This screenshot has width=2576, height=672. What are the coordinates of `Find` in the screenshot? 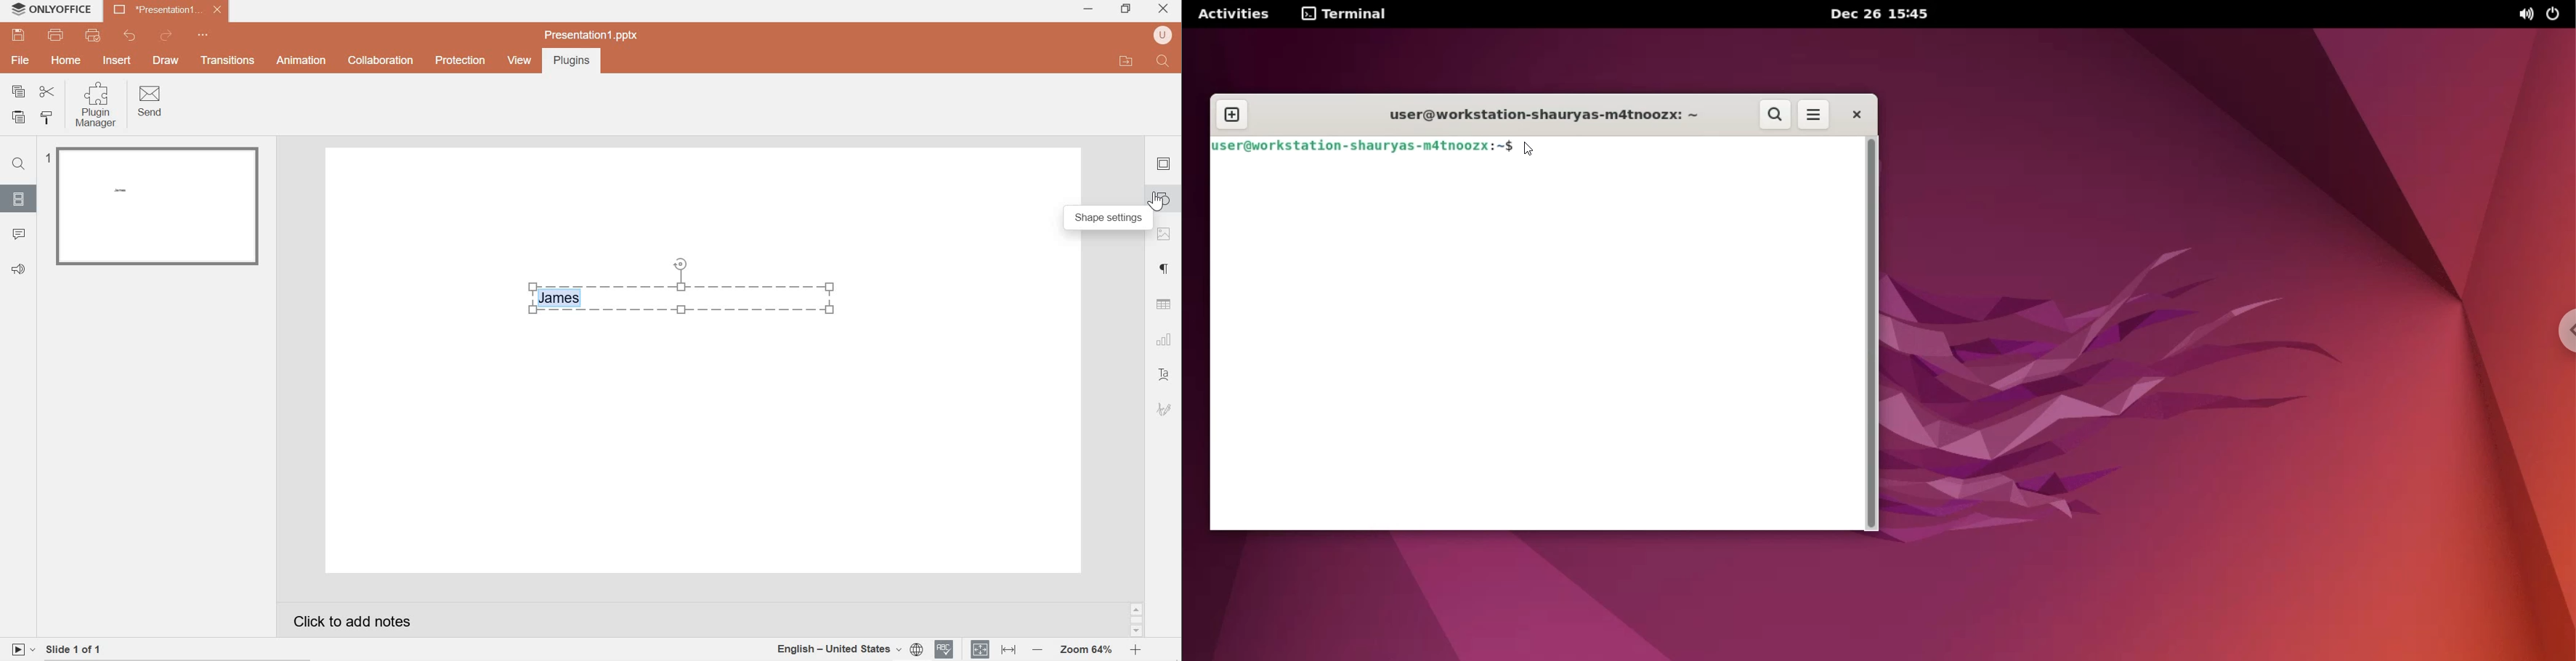 It's located at (21, 165).